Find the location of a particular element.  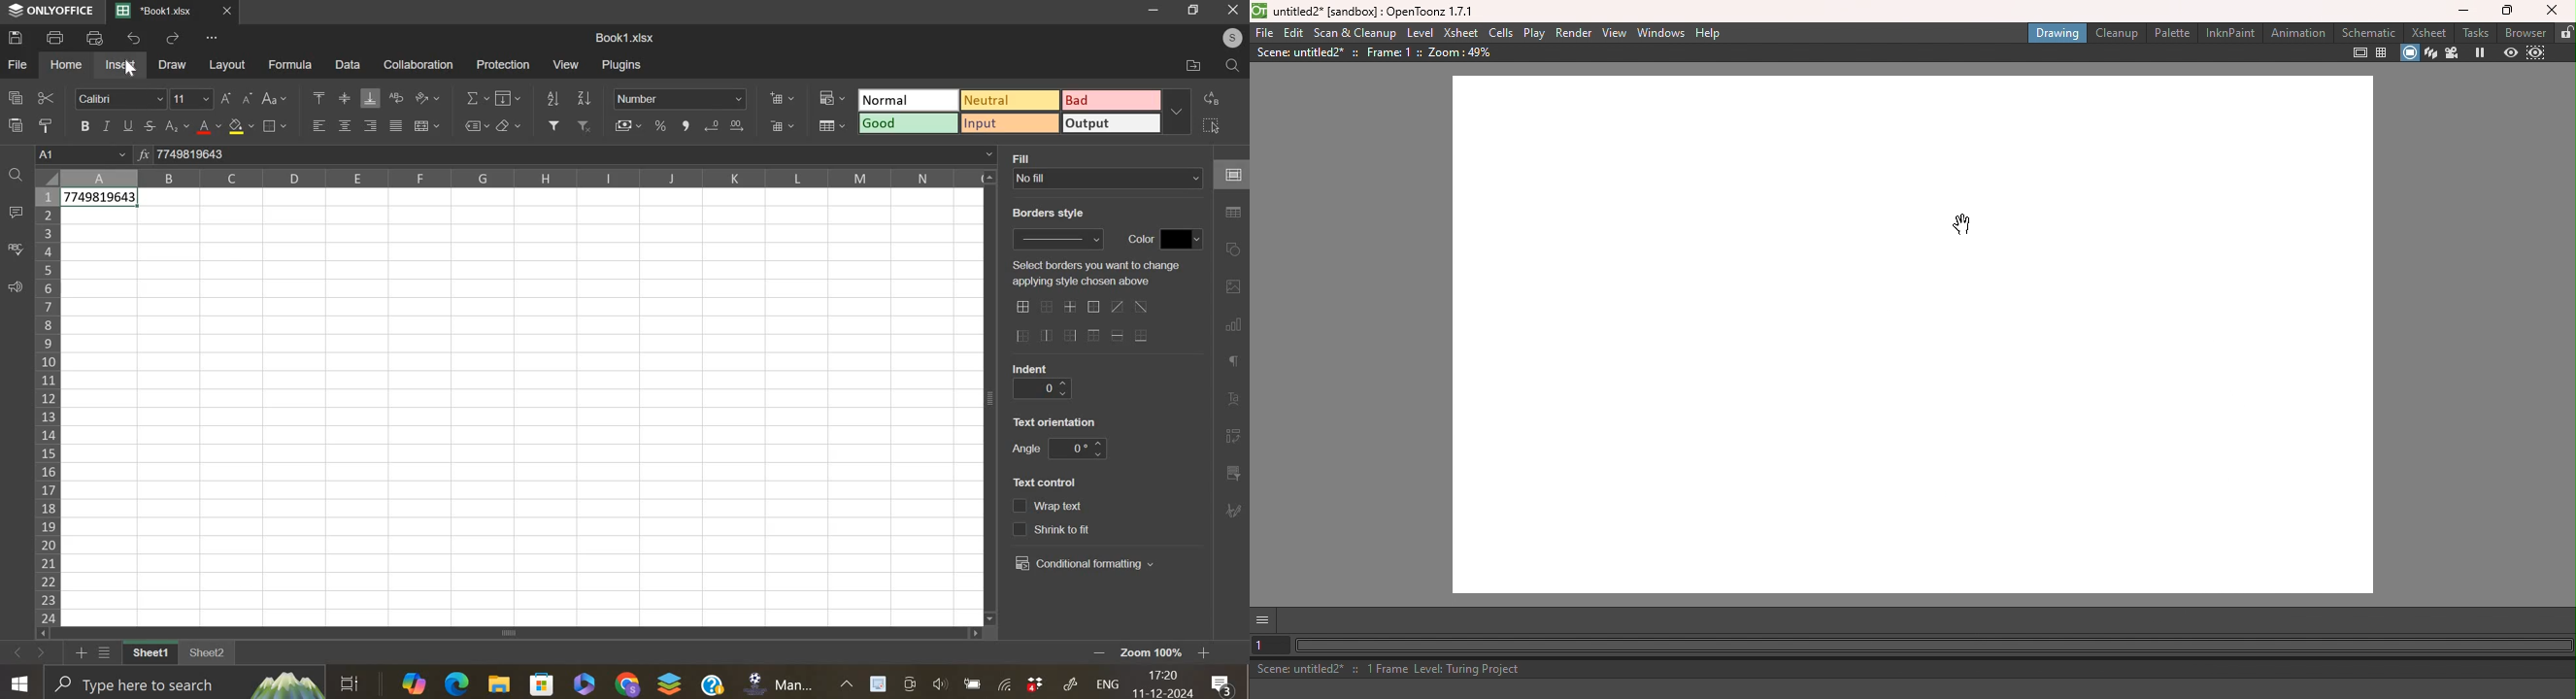

close is located at coordinates (234, 14).